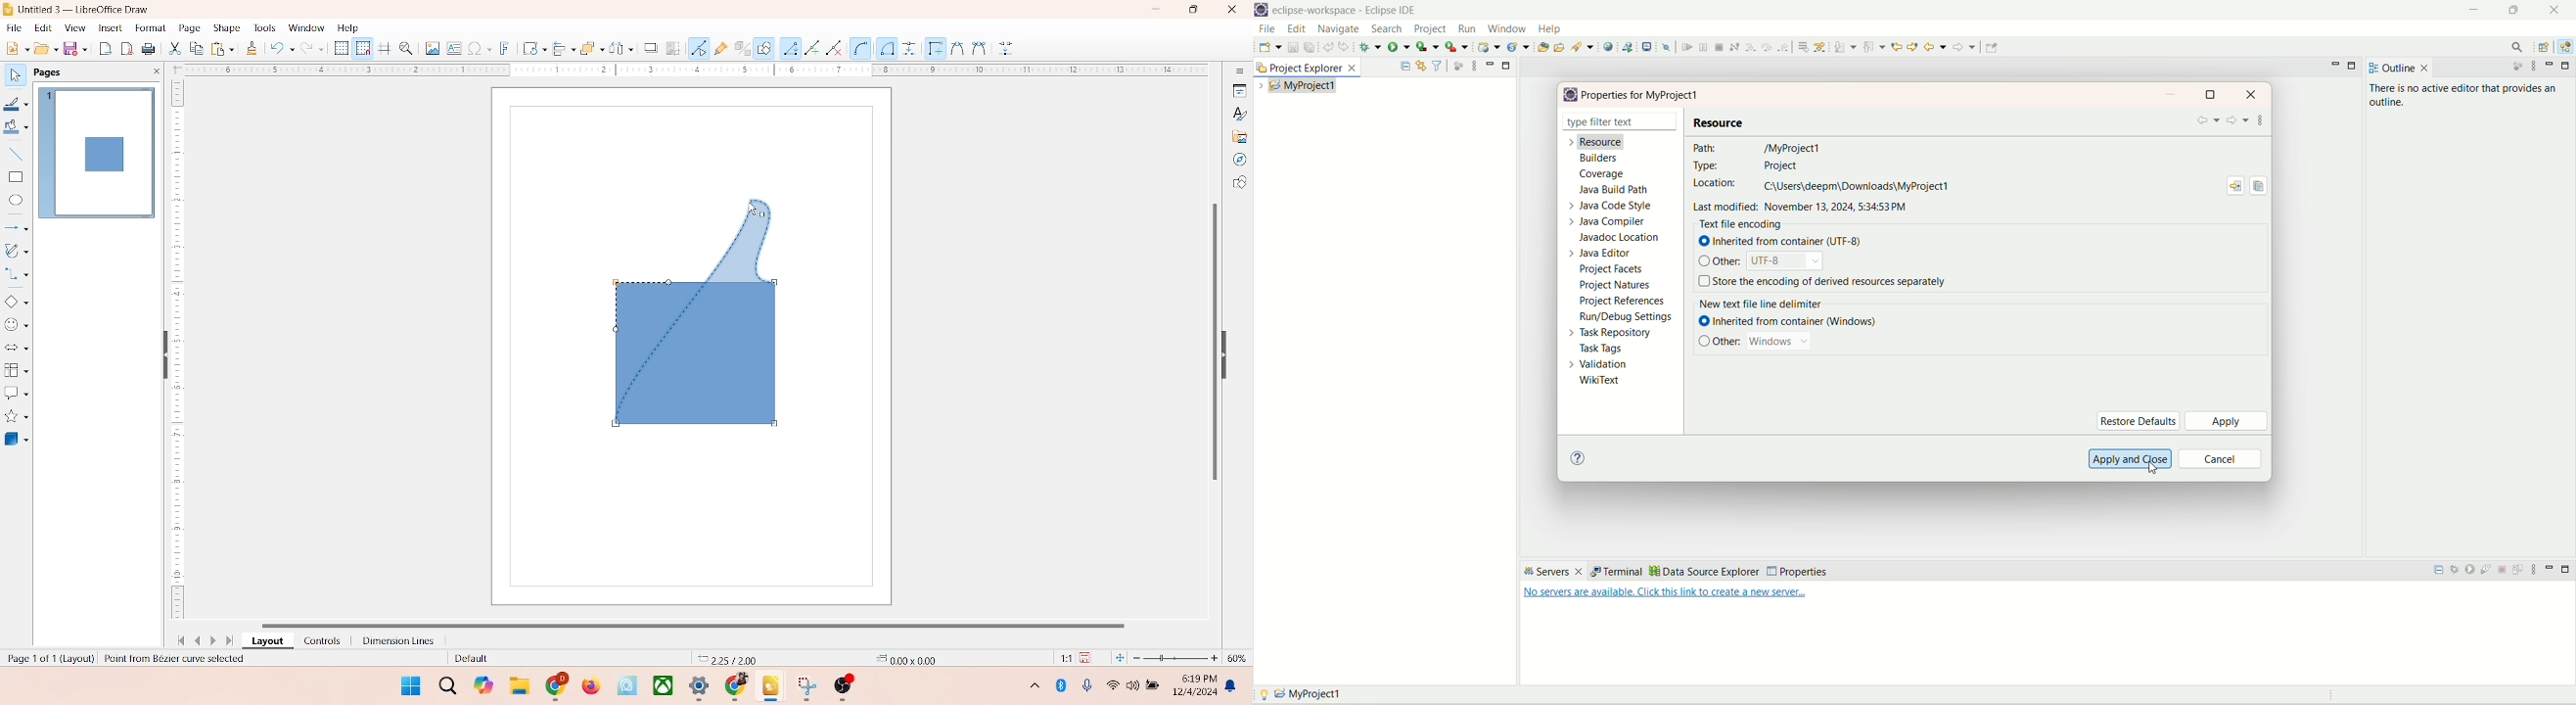 This screenshot has width=2576, height=728. What do you see at coordinates (1598, 141) in the screenshot?
I see `resource` at bounding box center [1598, 141].